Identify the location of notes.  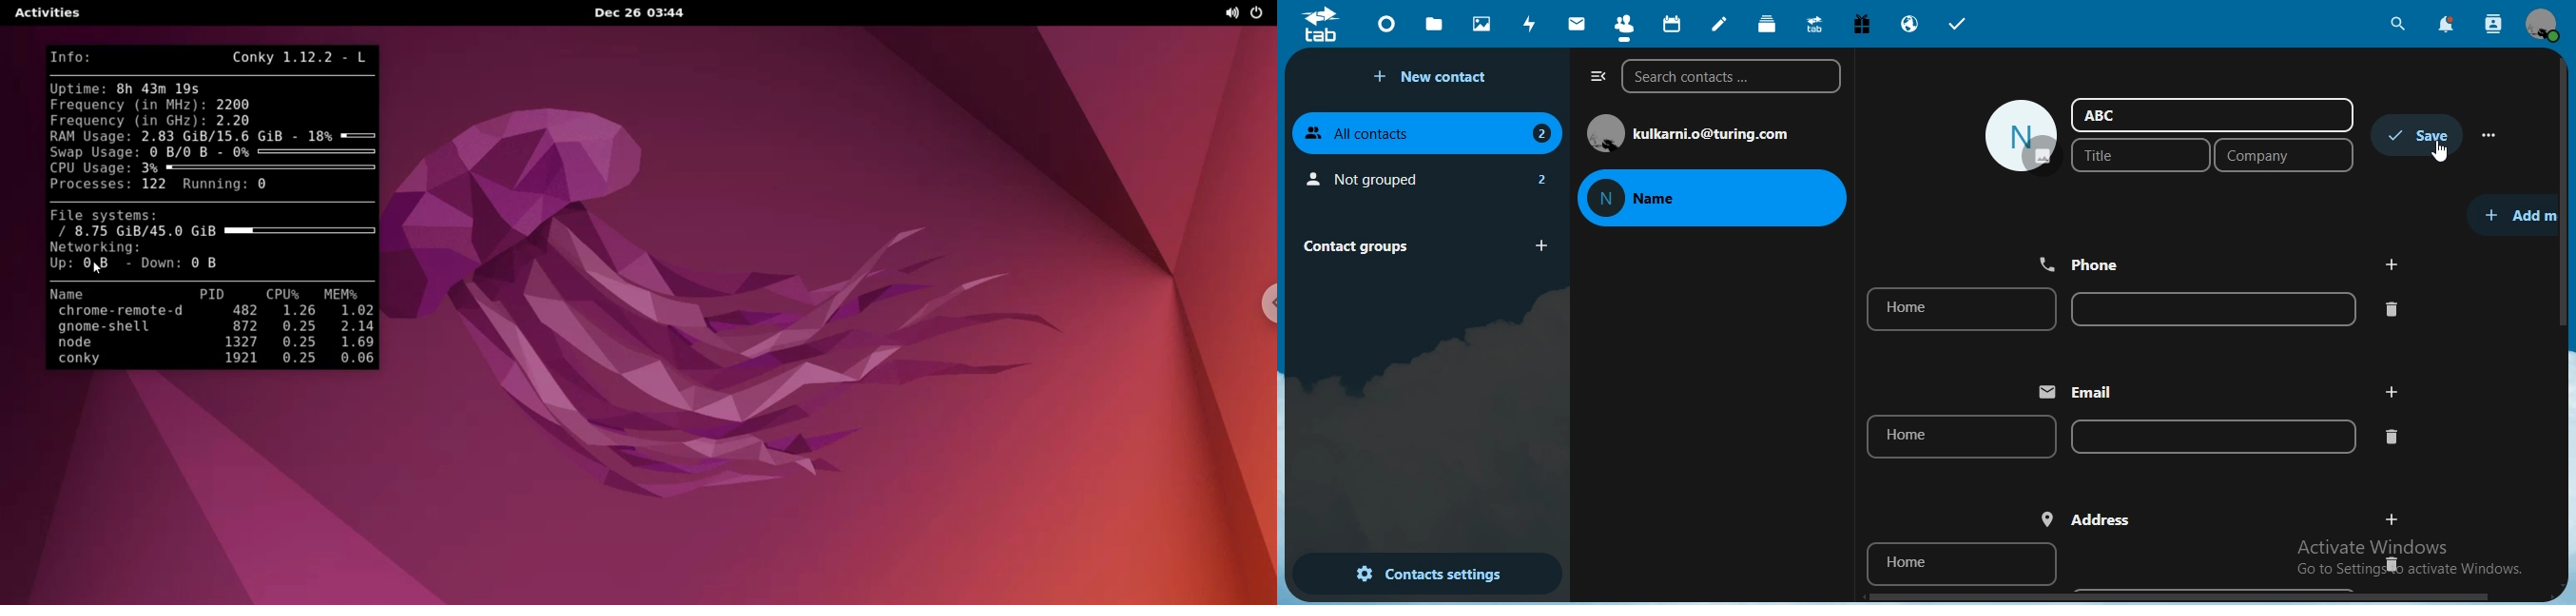
(1721, 24).